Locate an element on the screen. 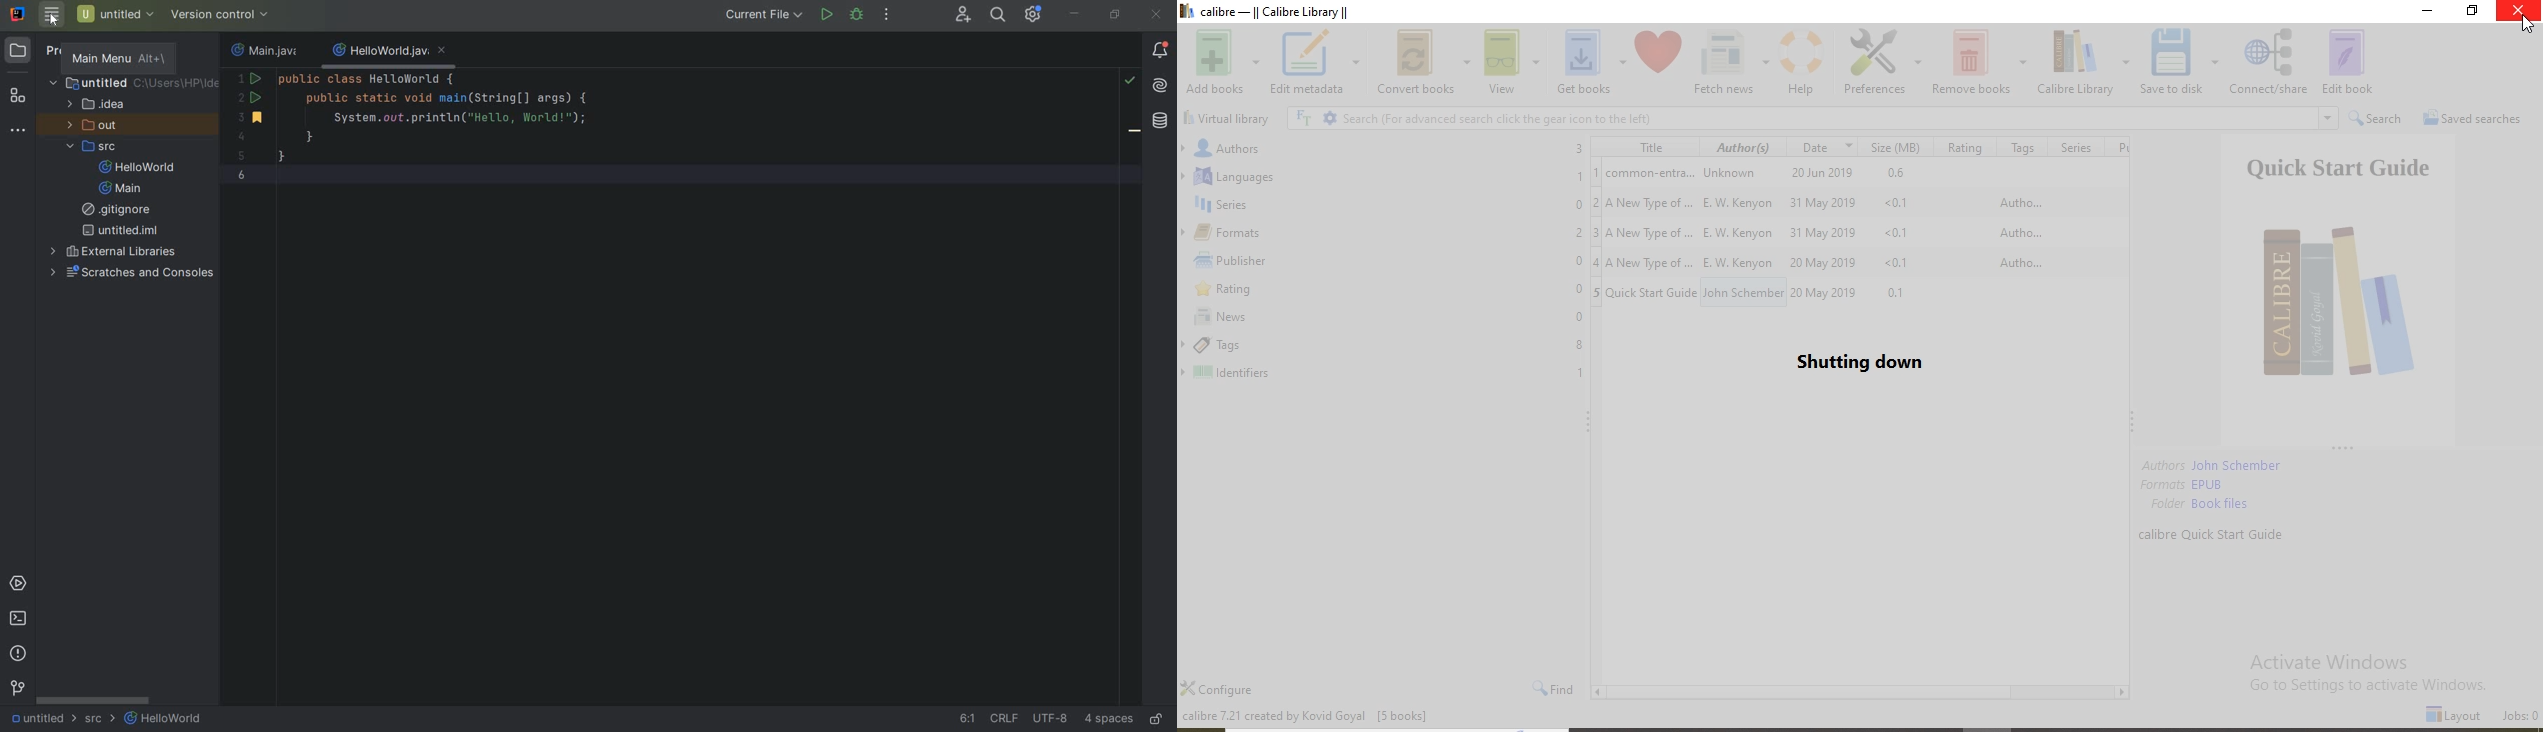  Title is located at coordinates (1642, 147).